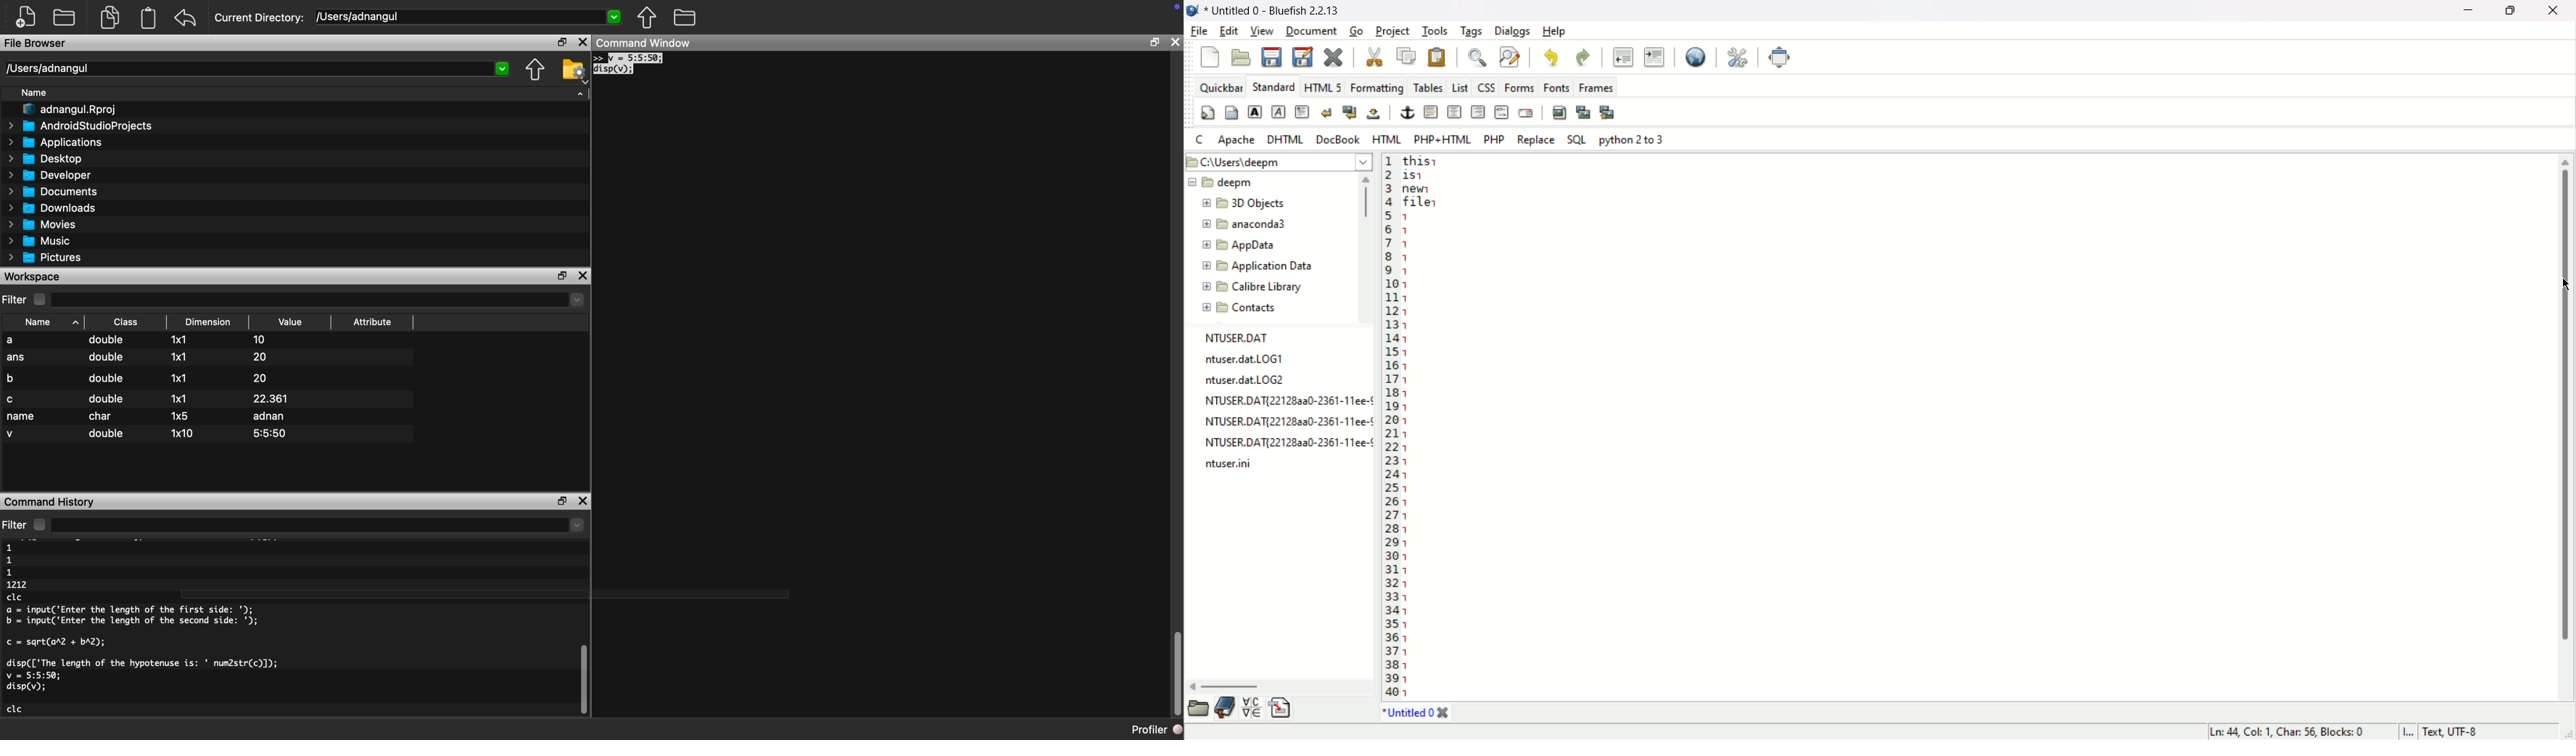 The height and width of the screenshot is (756, 2576). Describe the element at coordinates (2563, 287) in the screenshot. I see `Cursor` at that location.